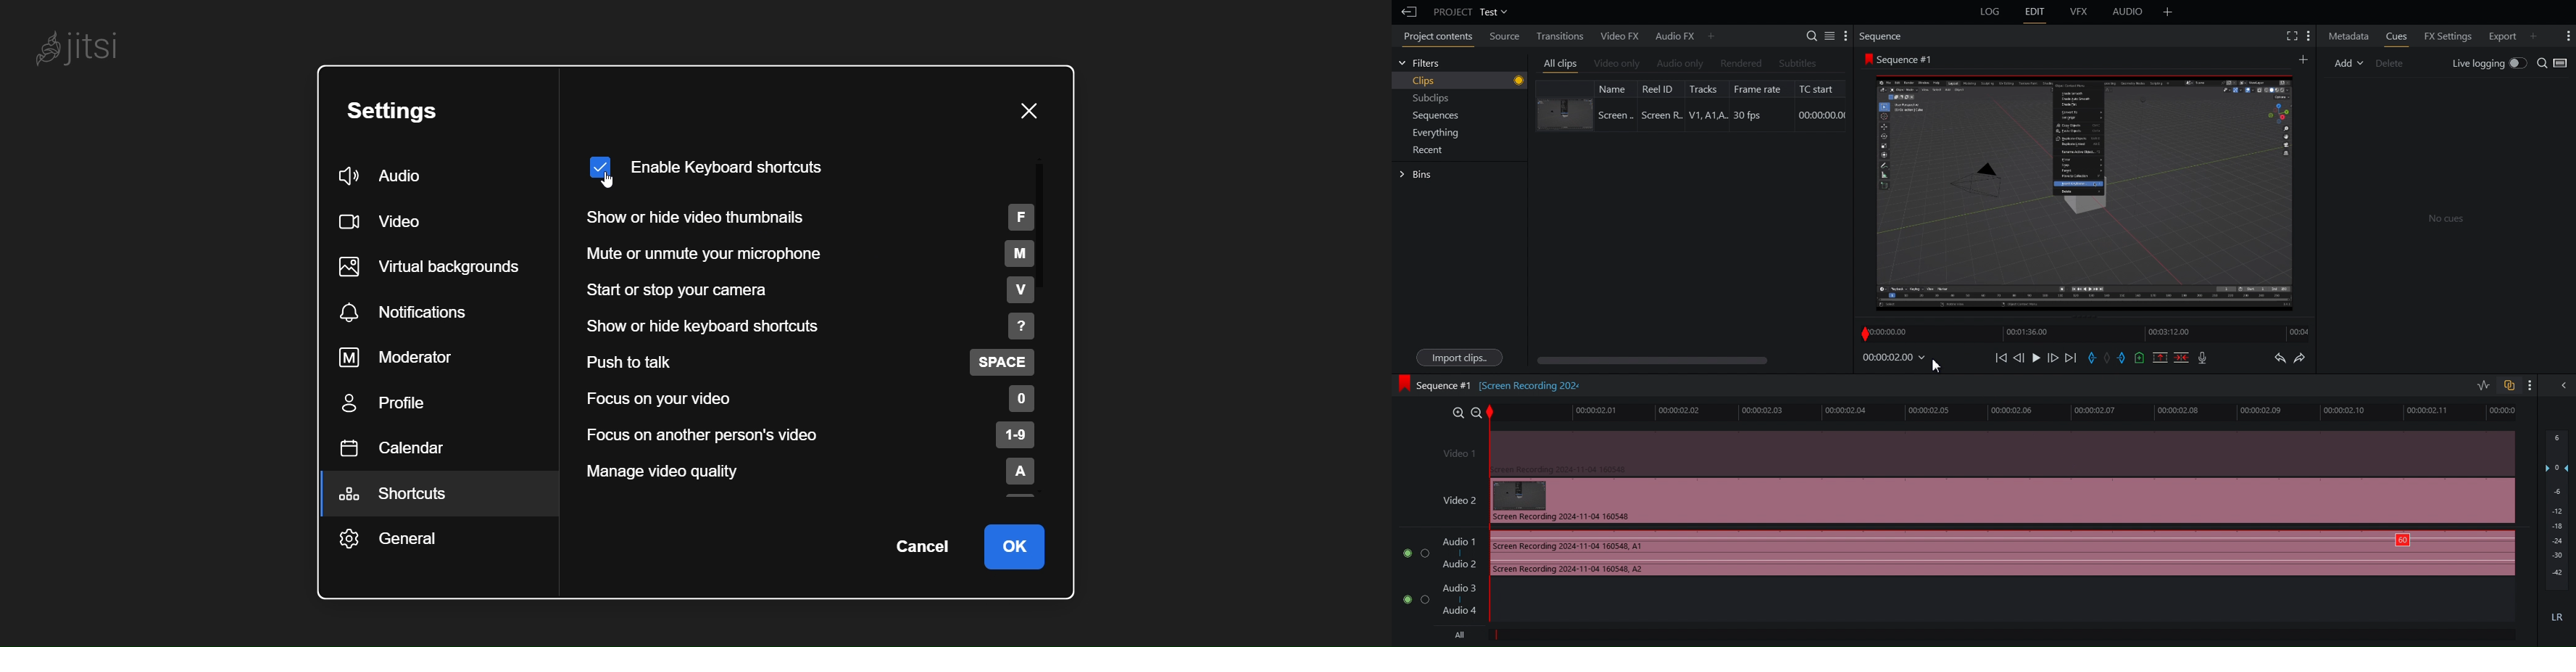  Describe the element at coordinates (1875, 358) in the screenshot. I see `Timestamp` at that location.